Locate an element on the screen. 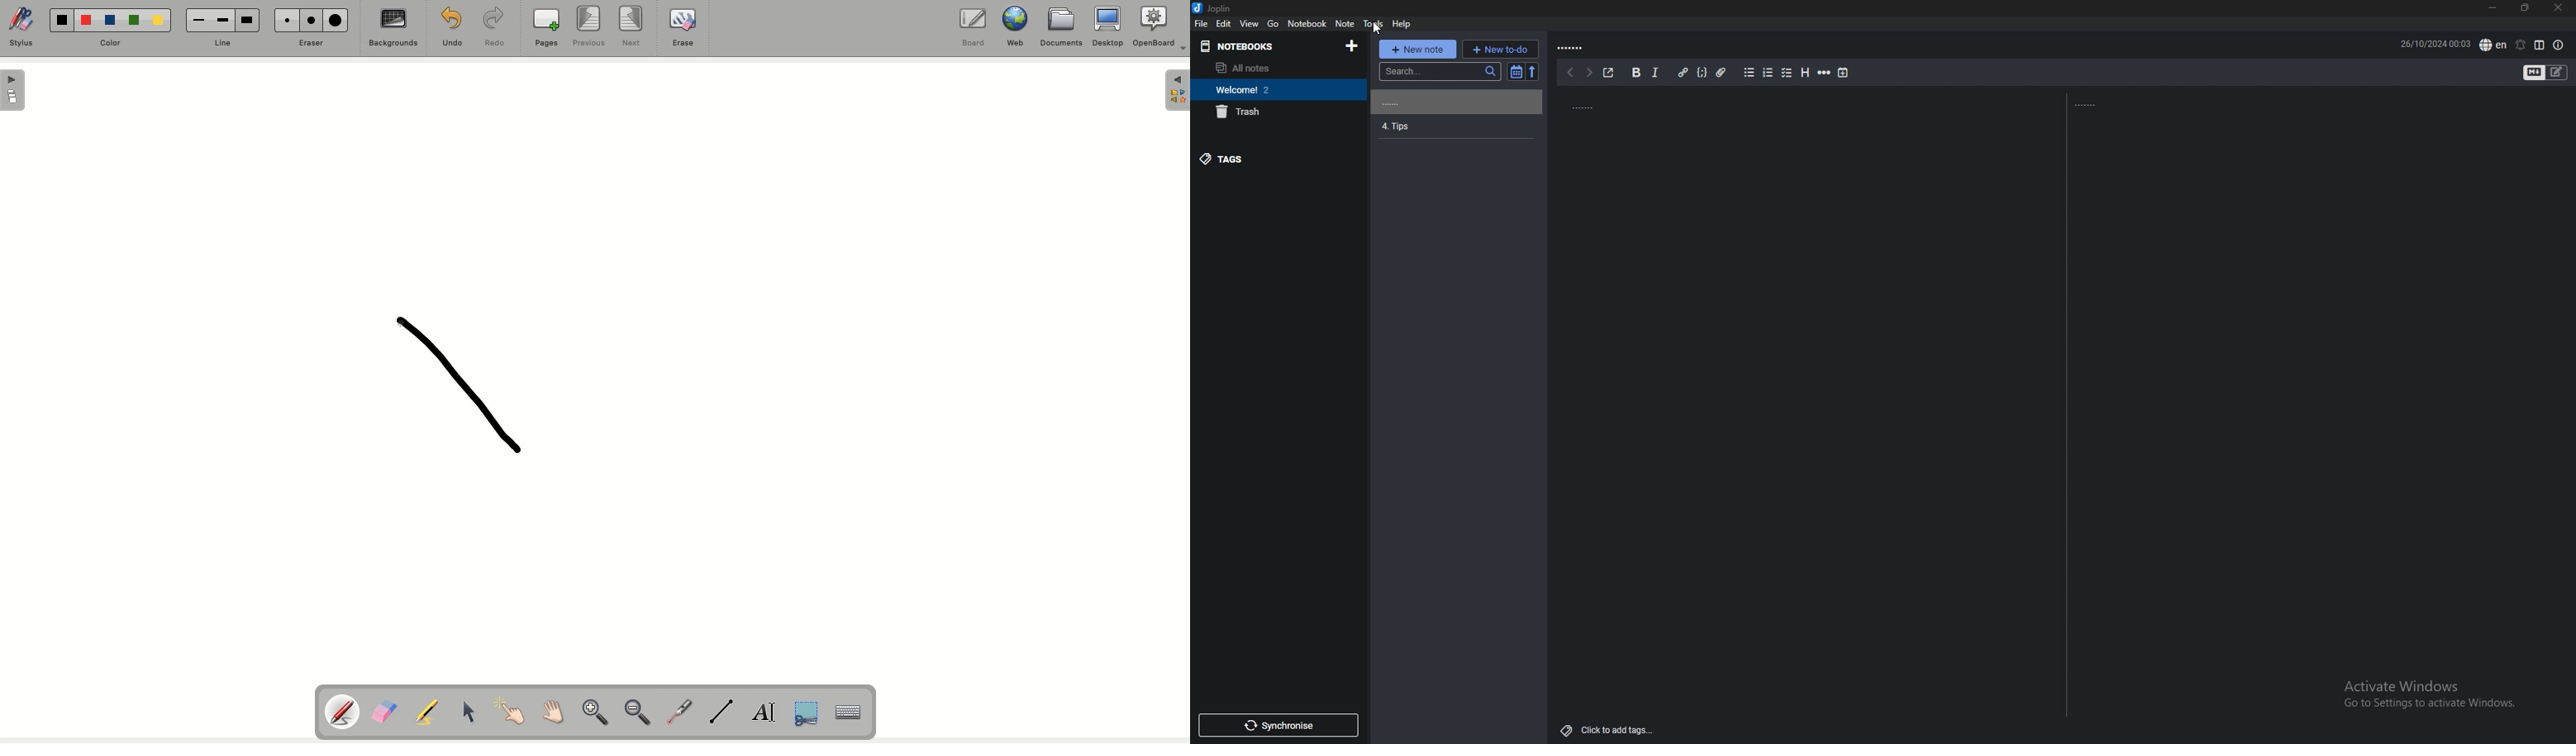 Image resolution: width=2576 pixels, height=756 pixels. go is located at coordinates (1273, 23).